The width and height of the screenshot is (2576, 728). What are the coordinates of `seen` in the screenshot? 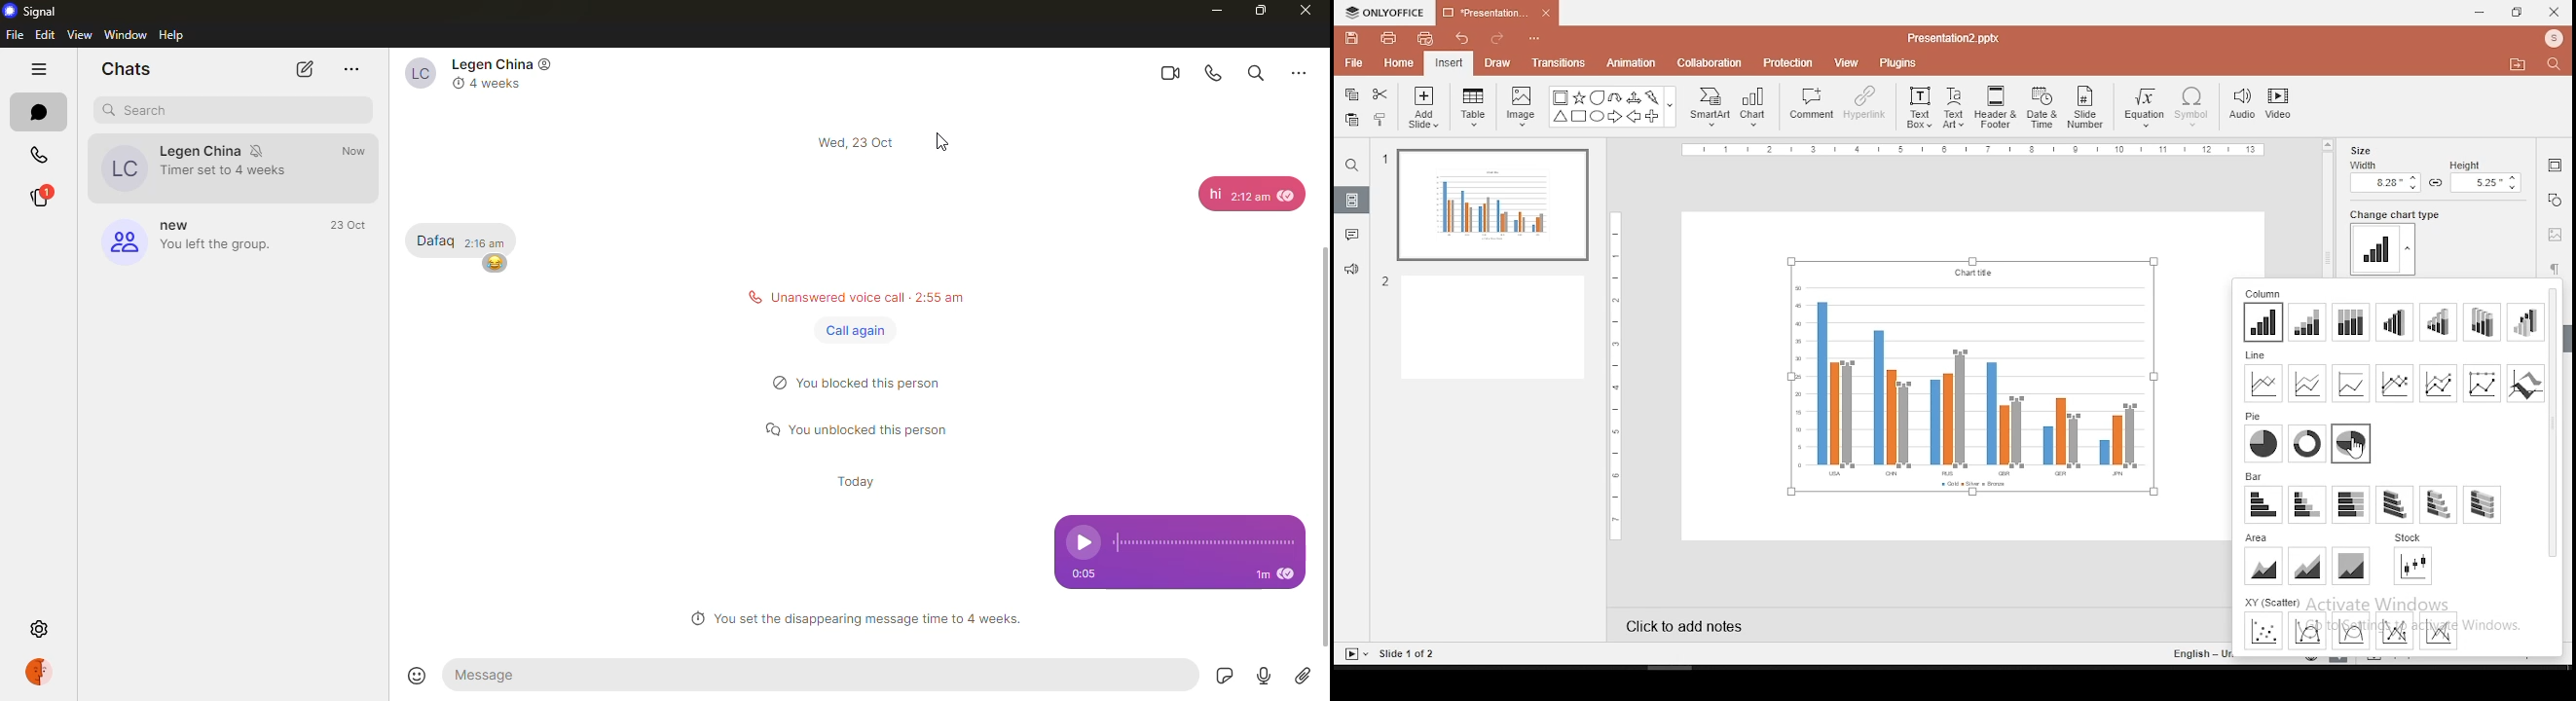 It's located at (1290, 576).